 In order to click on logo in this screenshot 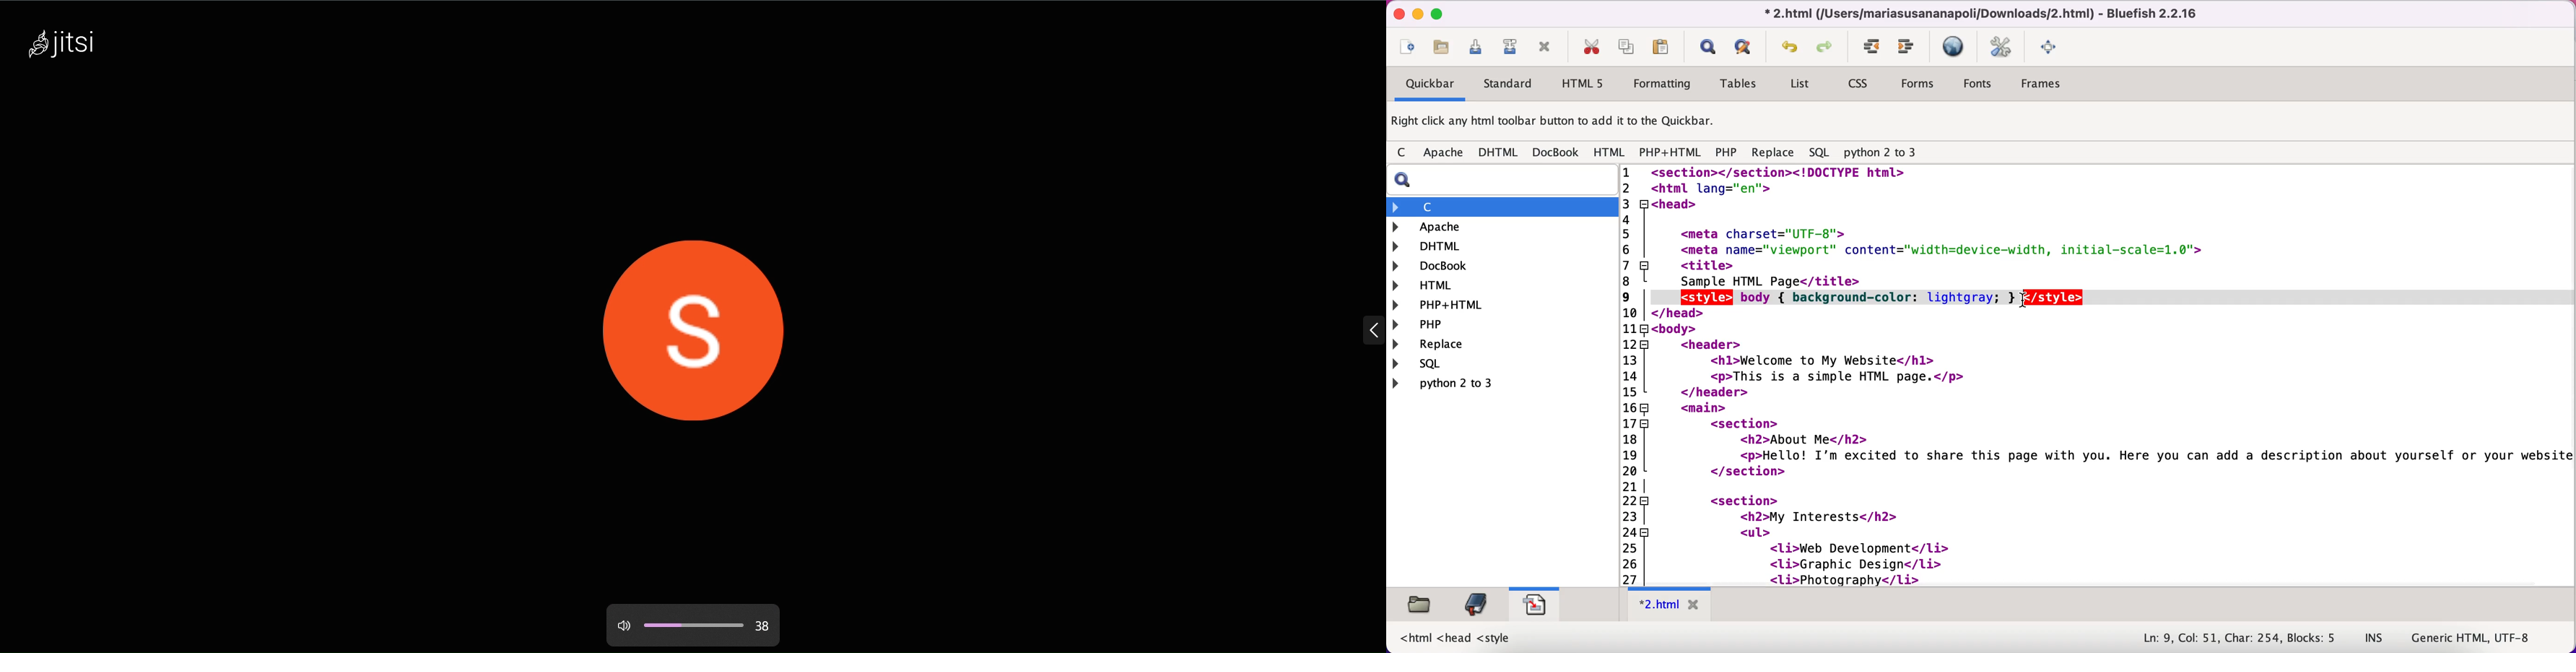, I will do `click(74, 46)`.